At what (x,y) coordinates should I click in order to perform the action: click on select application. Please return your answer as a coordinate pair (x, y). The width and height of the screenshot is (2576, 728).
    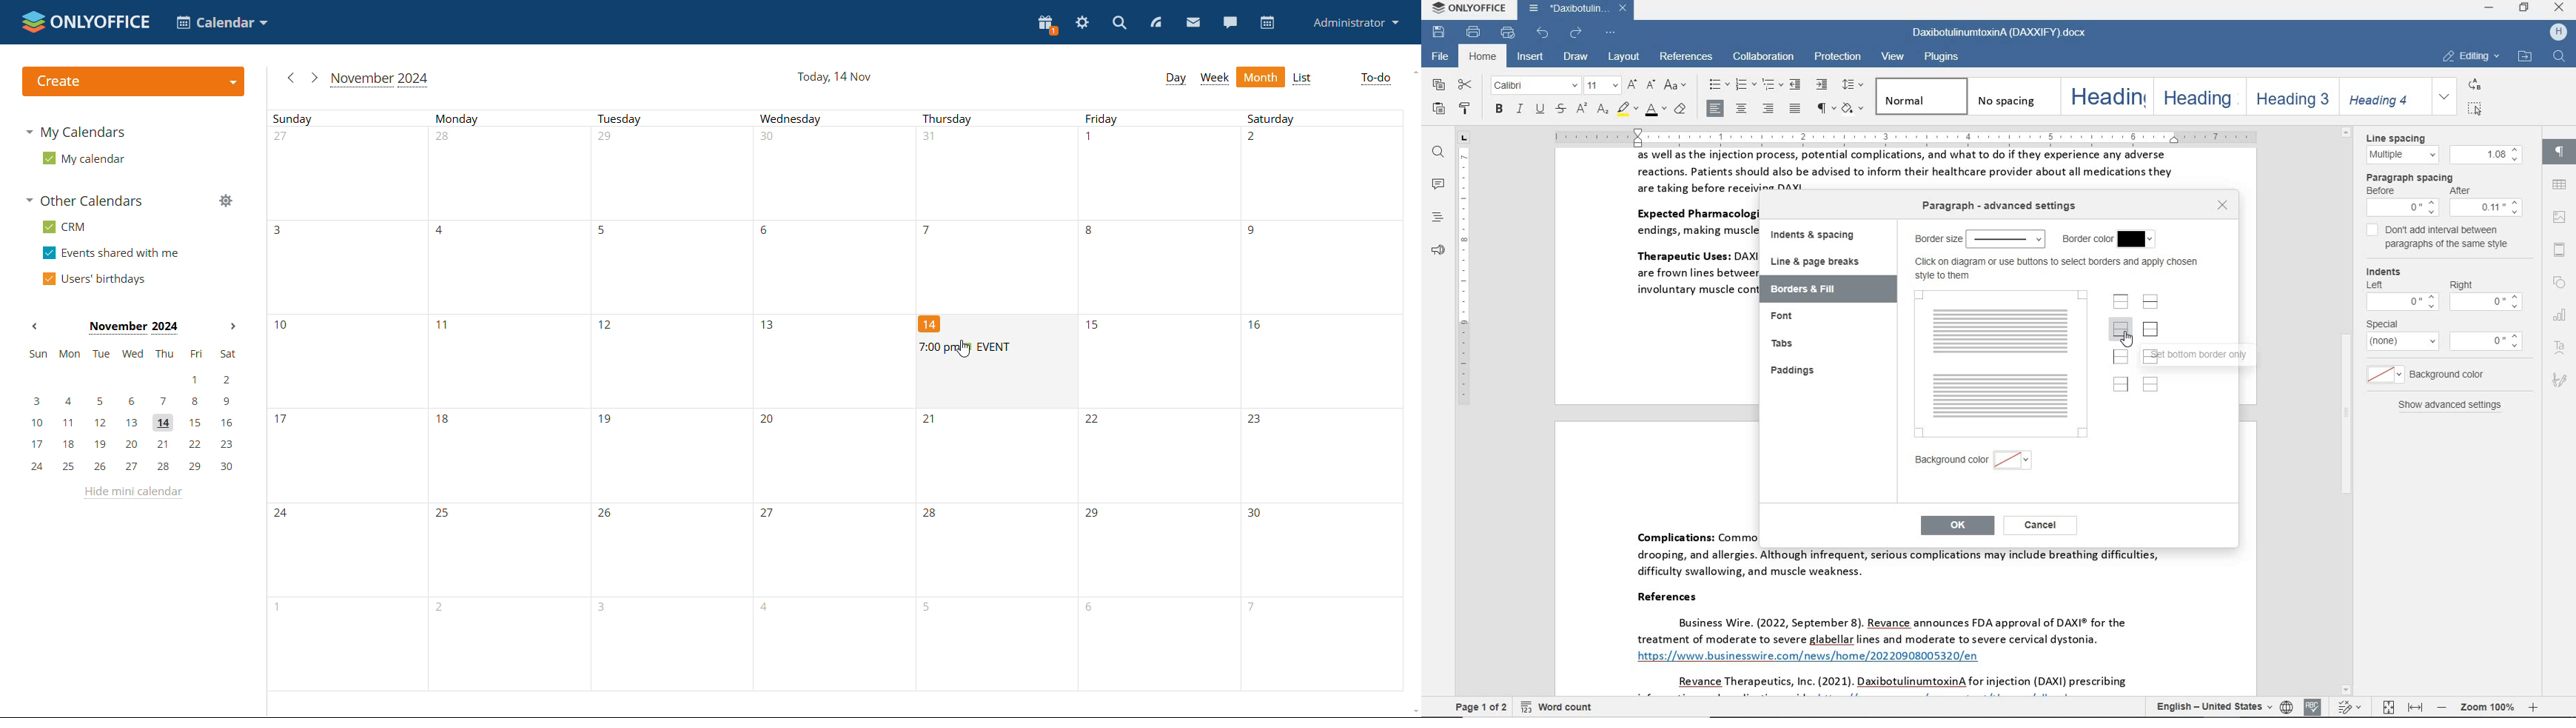
    Looking at the image, I should click on (222, 22).